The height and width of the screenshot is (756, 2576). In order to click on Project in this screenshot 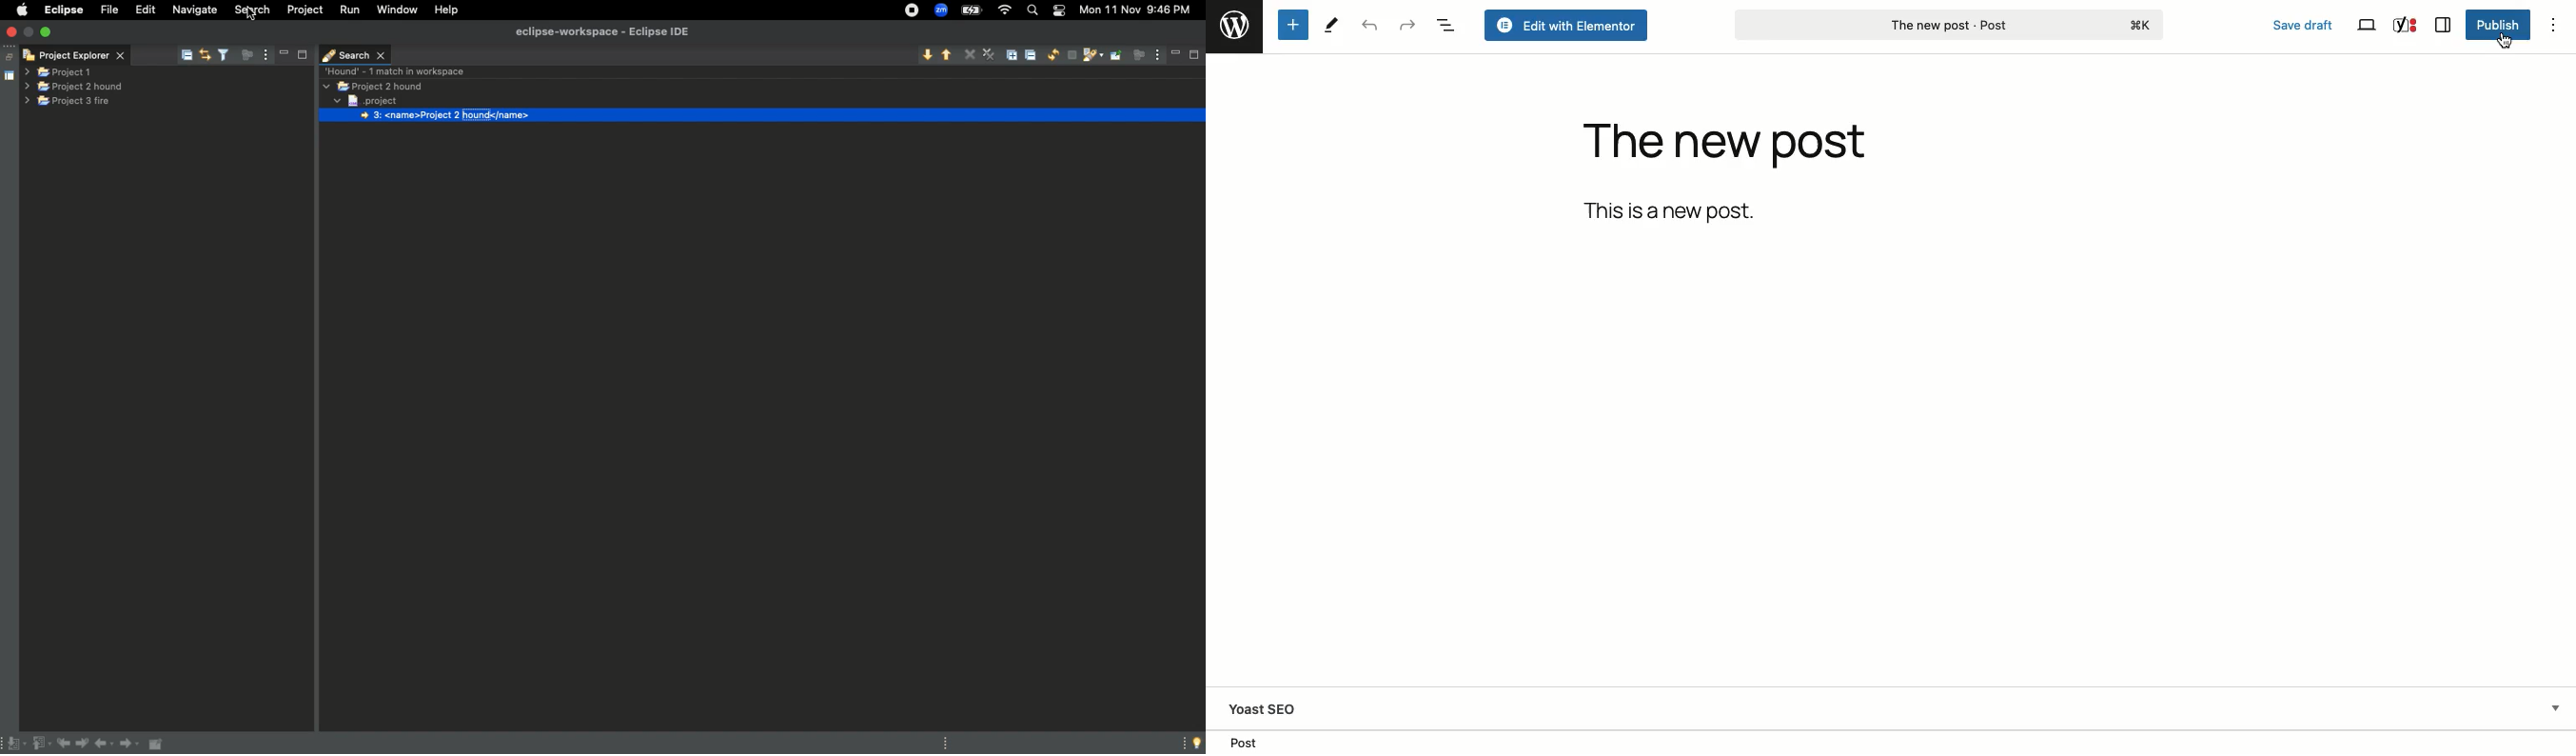, I will do `click(308, 10)`.